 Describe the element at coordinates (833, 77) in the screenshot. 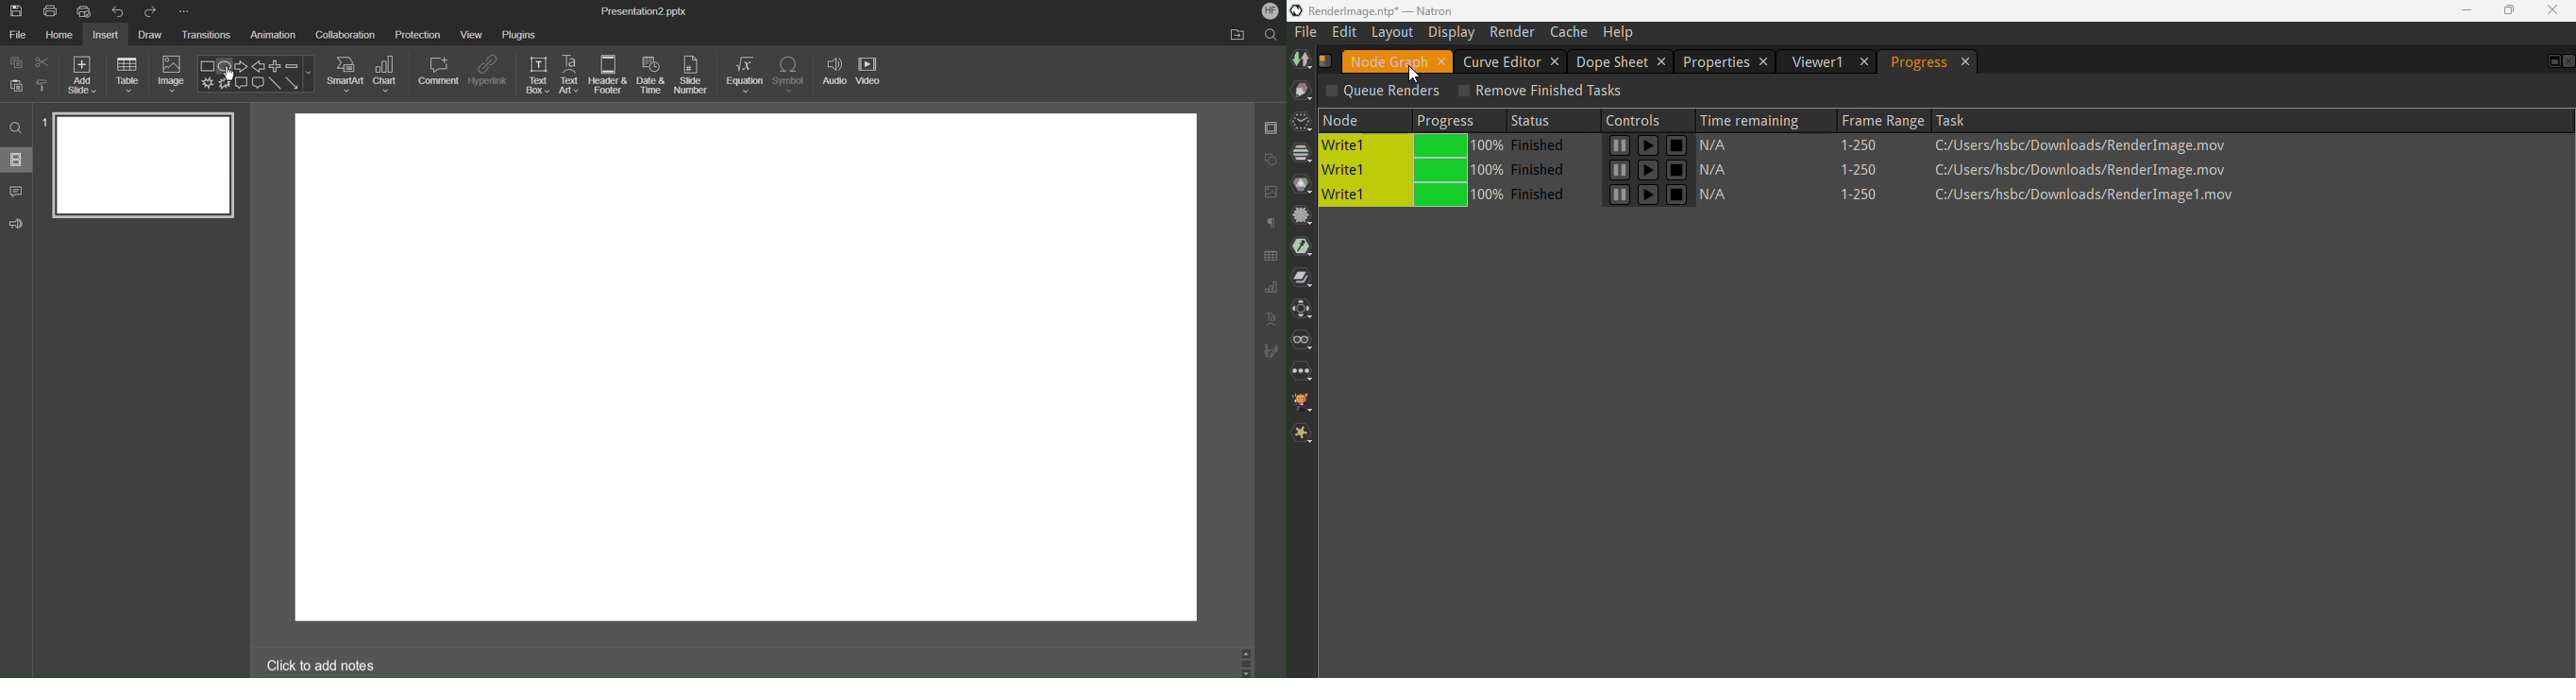

I see `Audio` at that location.